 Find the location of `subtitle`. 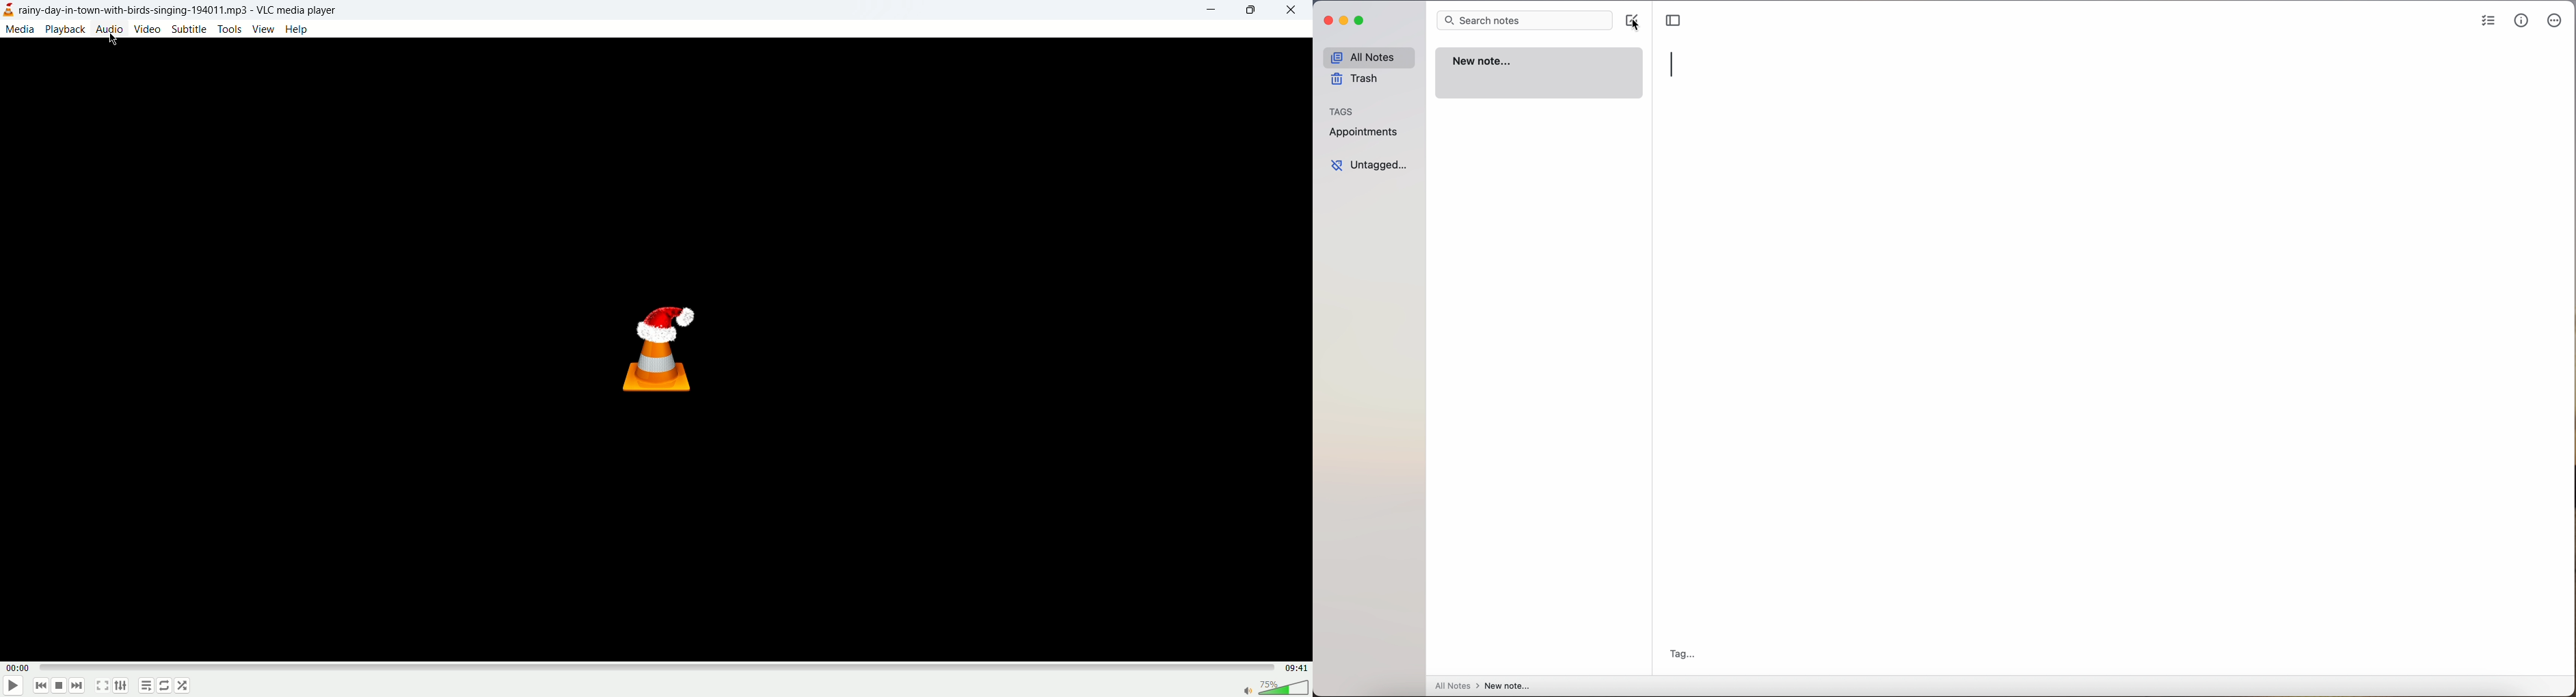

subtitle is located at coordinates (189, 30).